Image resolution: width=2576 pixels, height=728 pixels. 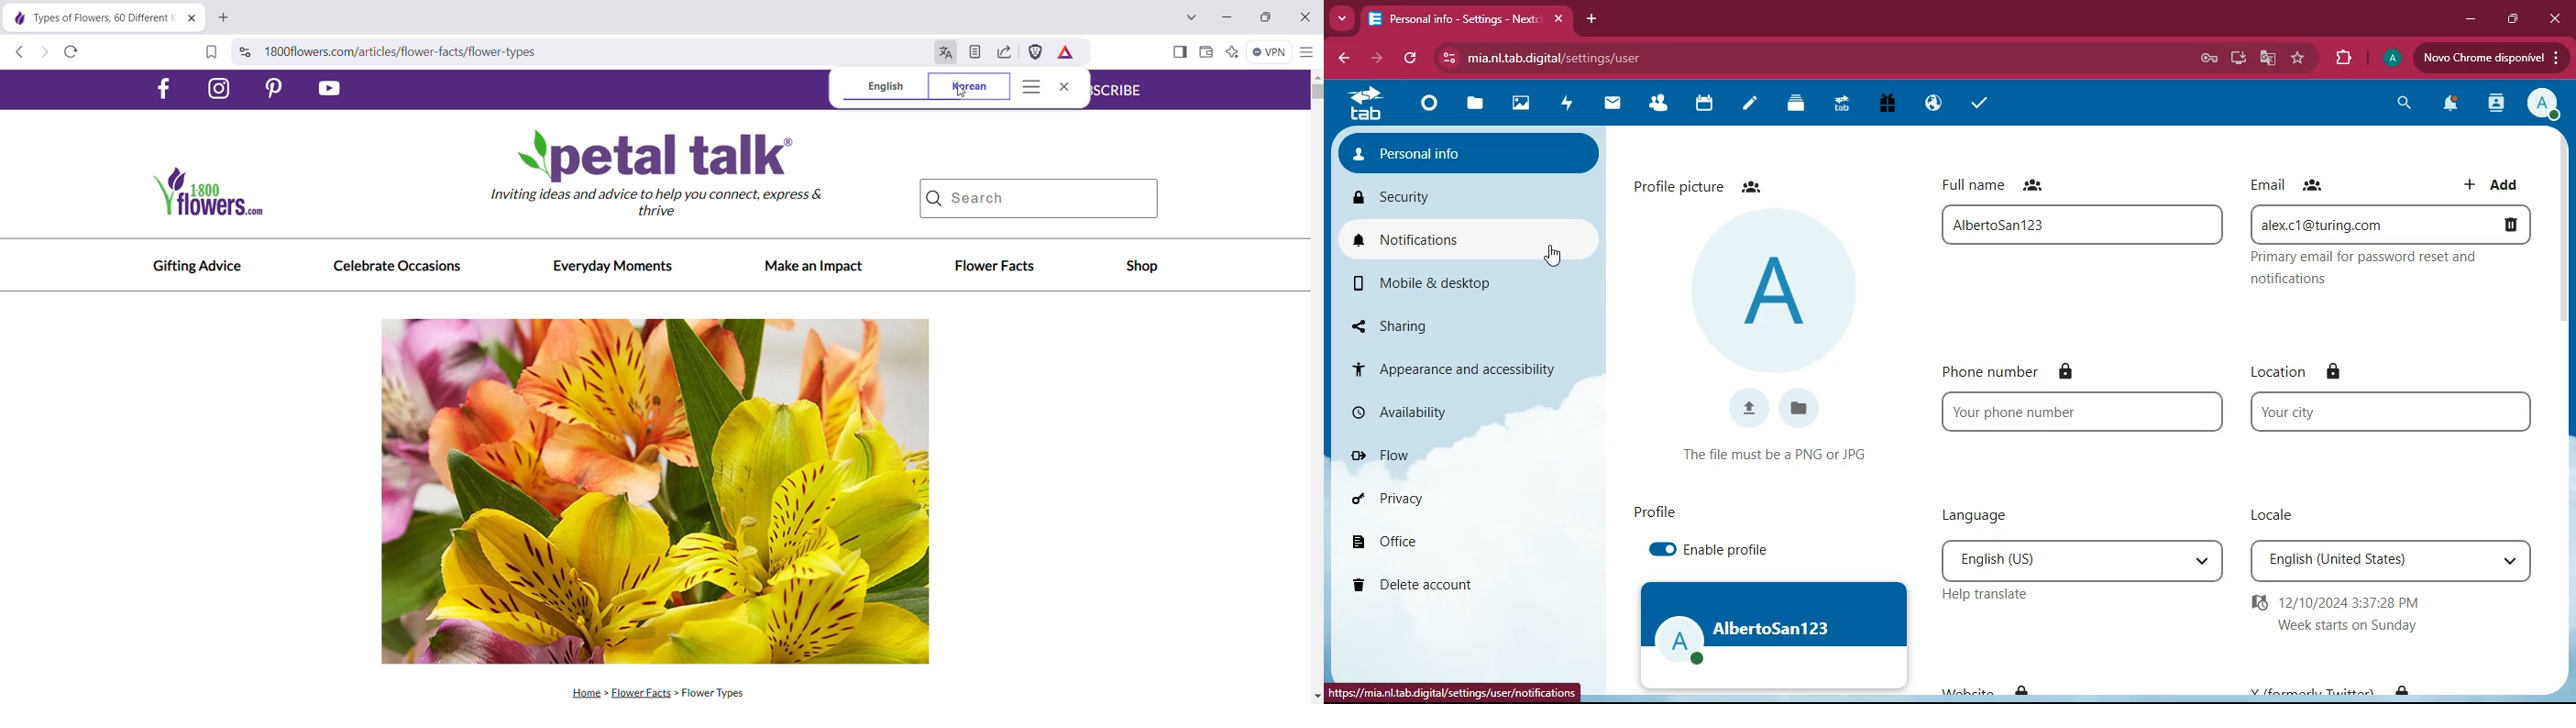 What do you see at coordinates (1374, 60) in the screenshot?
I see `forward` at bounding box center [1374, 60].